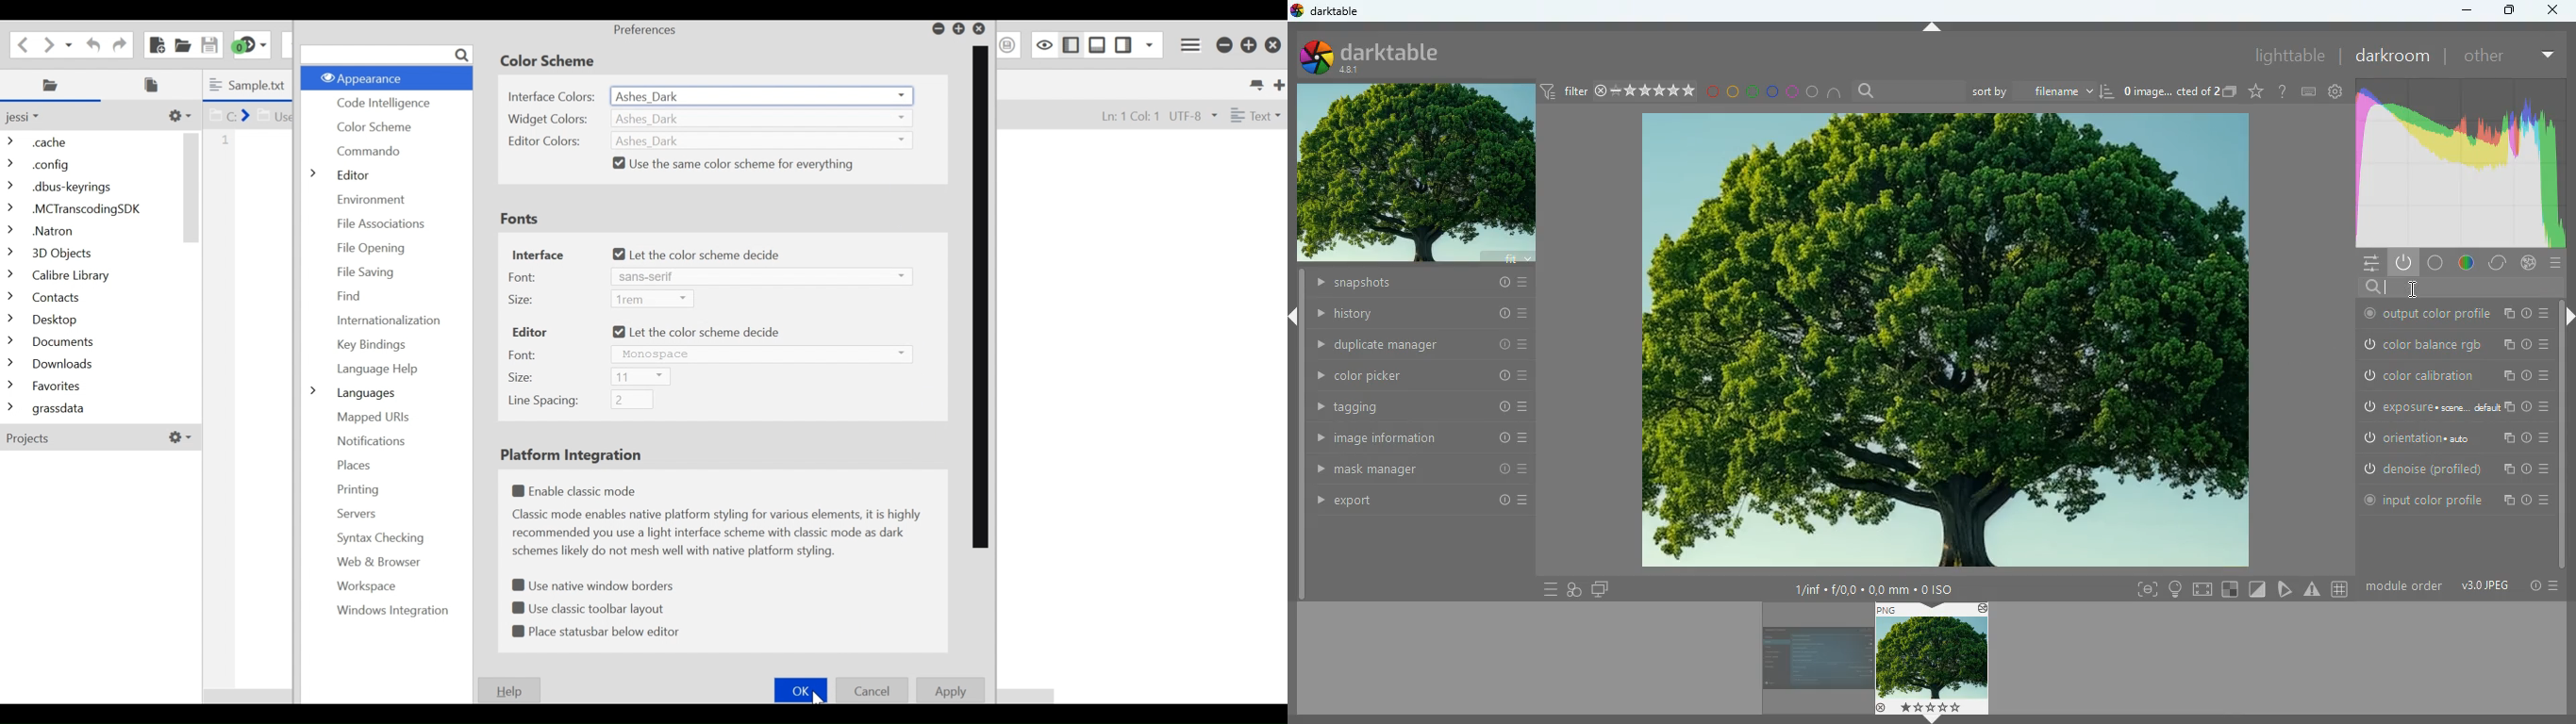  Describe the element at coordinates (1423, 285) in the screenshot. I see `snapshots` at that location.